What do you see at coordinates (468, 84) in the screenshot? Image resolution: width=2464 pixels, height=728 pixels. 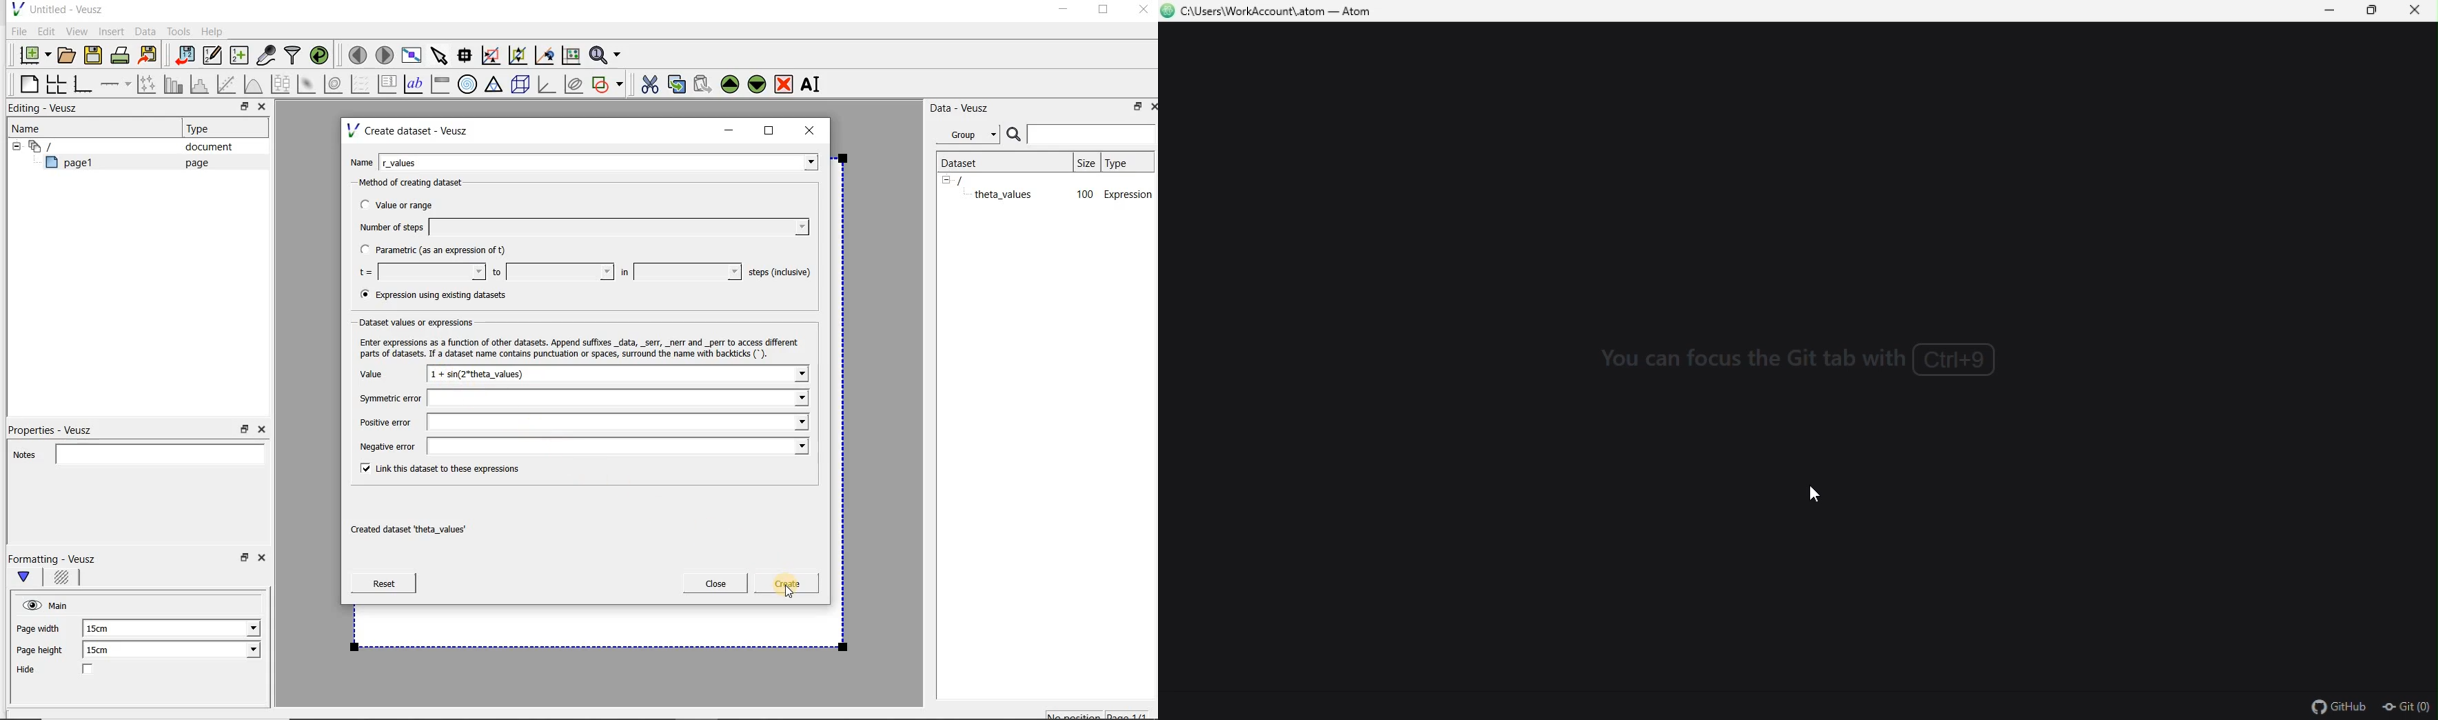 I see `polar graph` at bounding box center [468, 84].